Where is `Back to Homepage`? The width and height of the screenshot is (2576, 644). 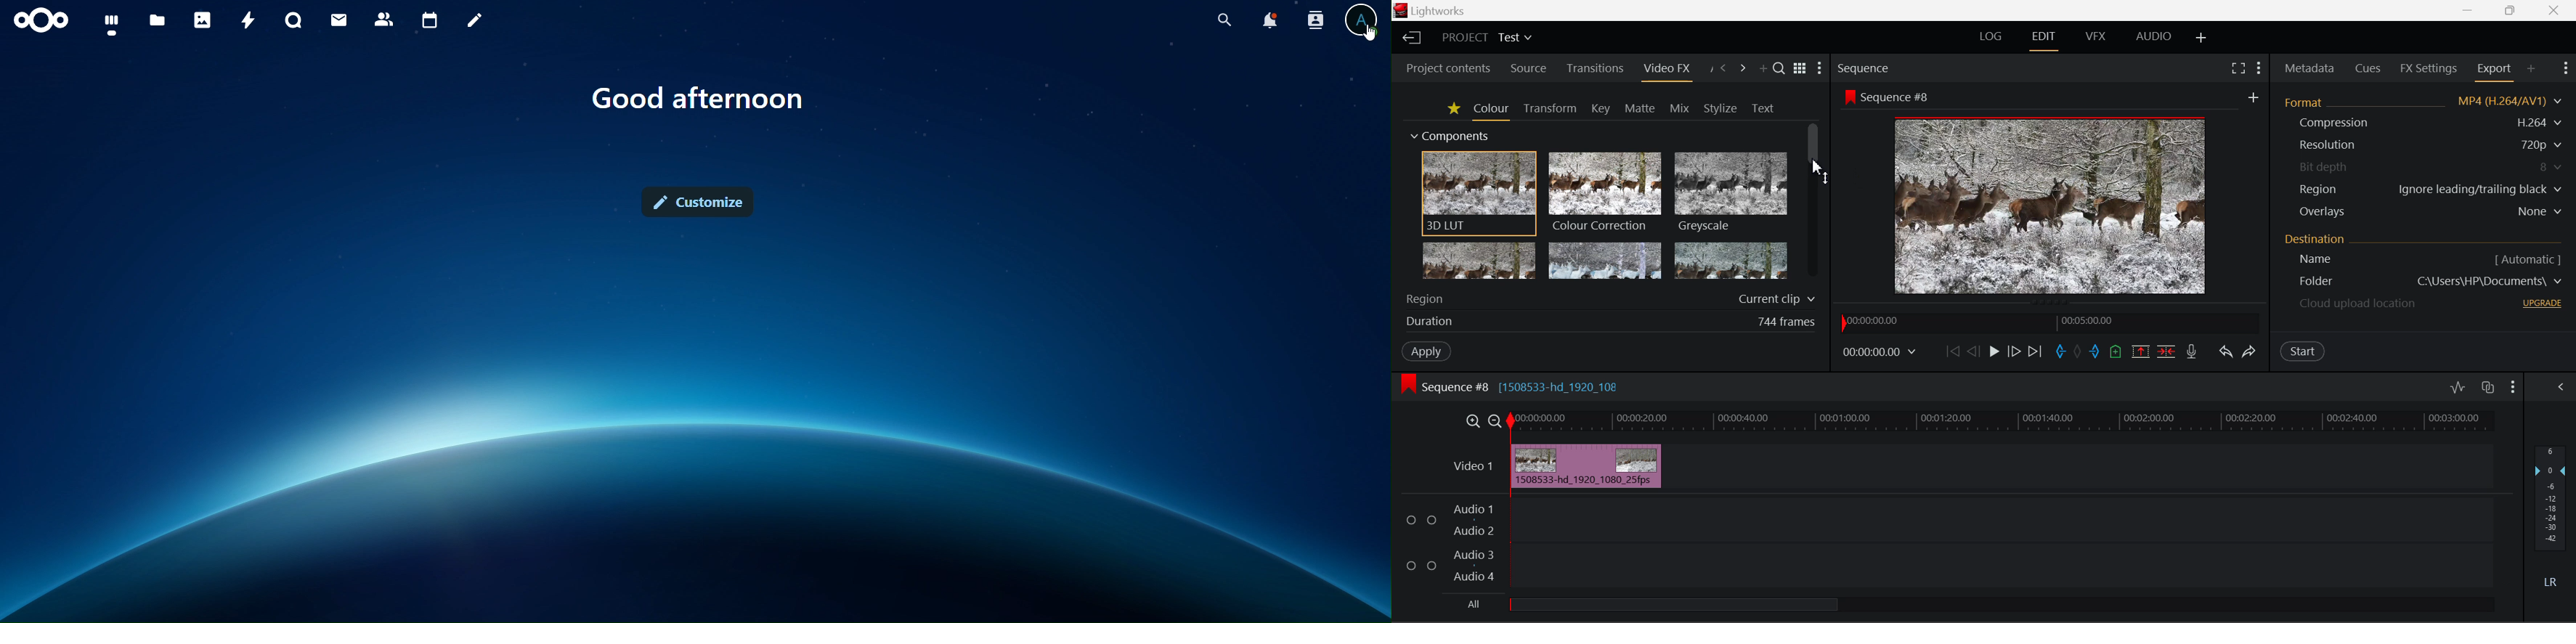
Back to Homepage is located at coordinates (1411, 36).